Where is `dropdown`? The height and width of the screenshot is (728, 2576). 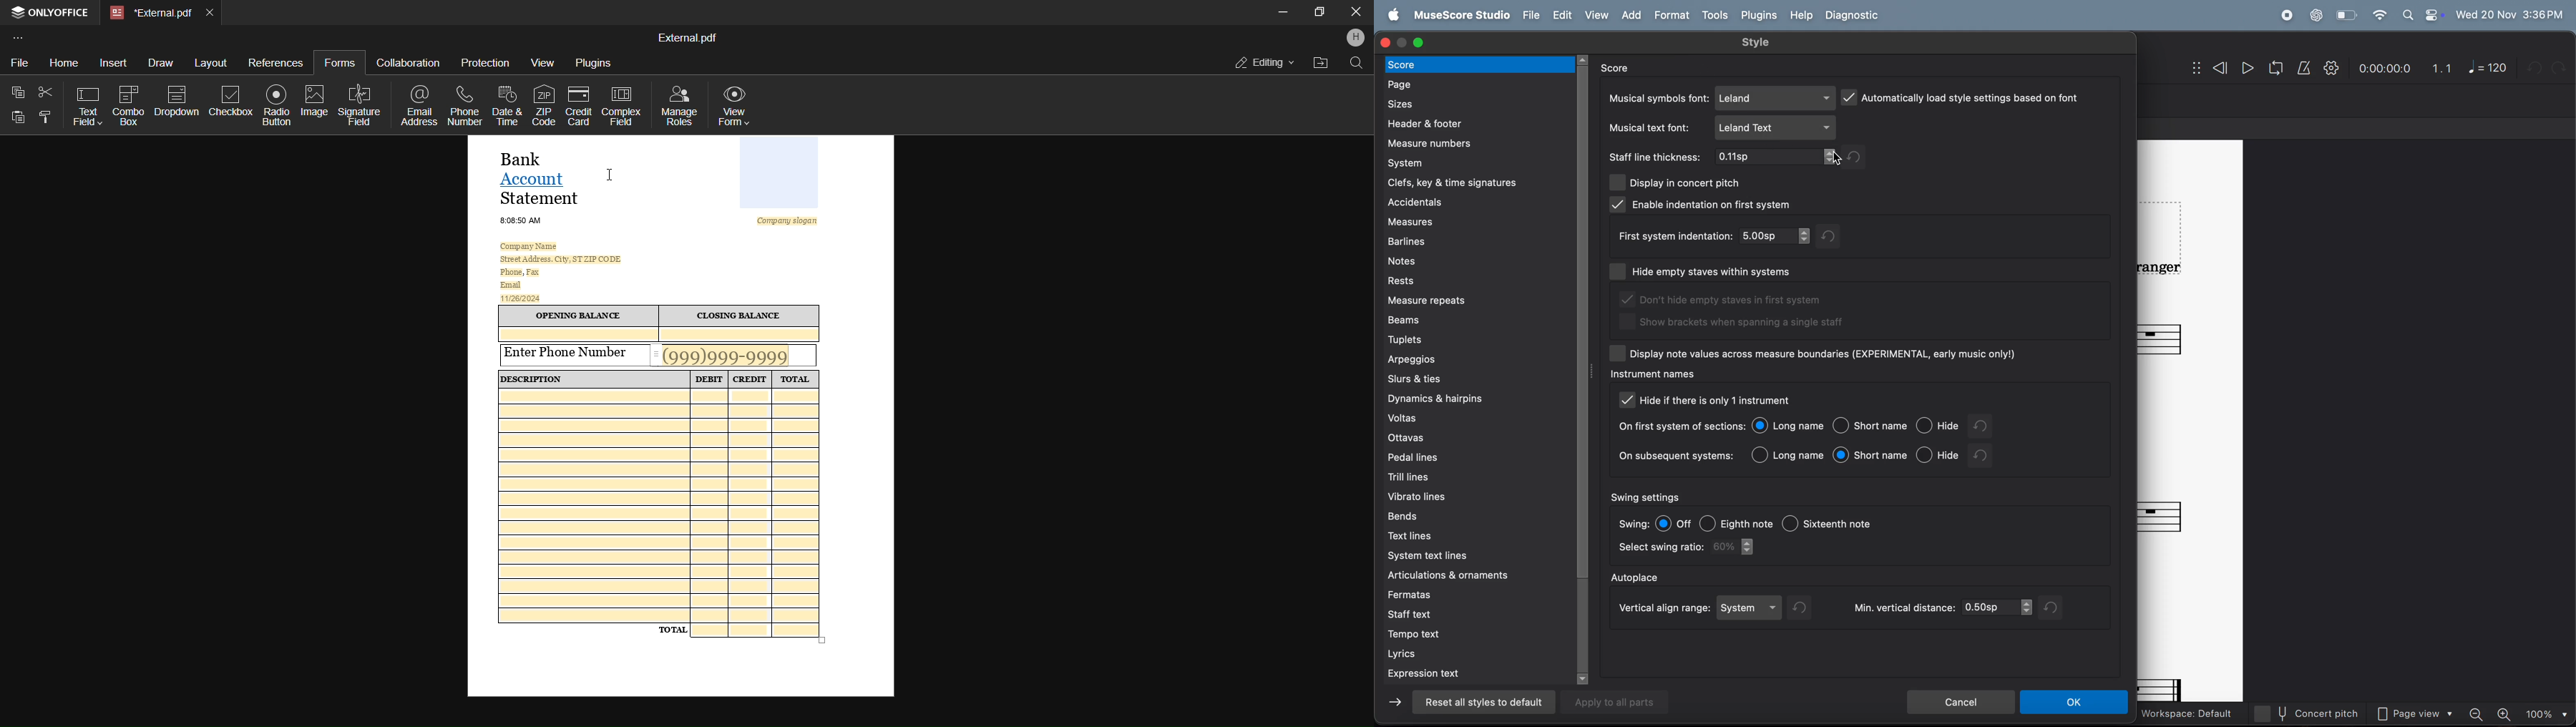
dropdown is located at coordinates (175, 99).